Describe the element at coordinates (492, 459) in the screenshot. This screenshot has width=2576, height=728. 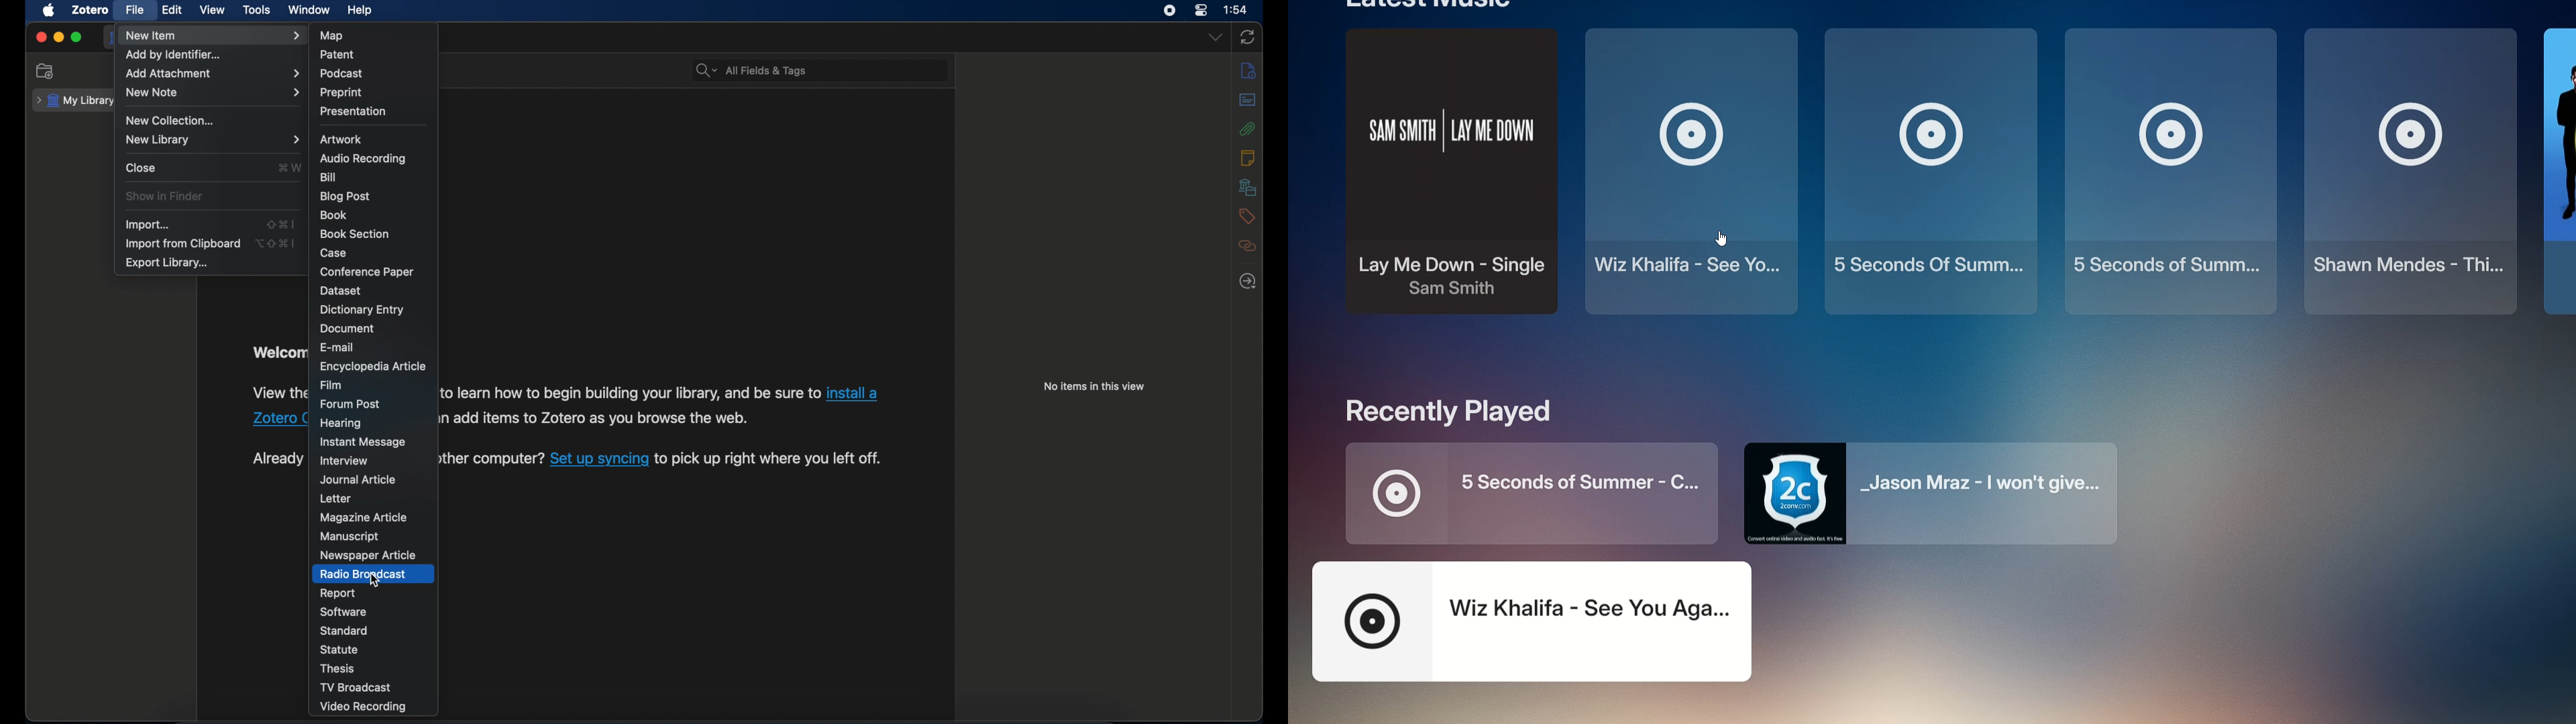
I see `ther computer?` at that location.